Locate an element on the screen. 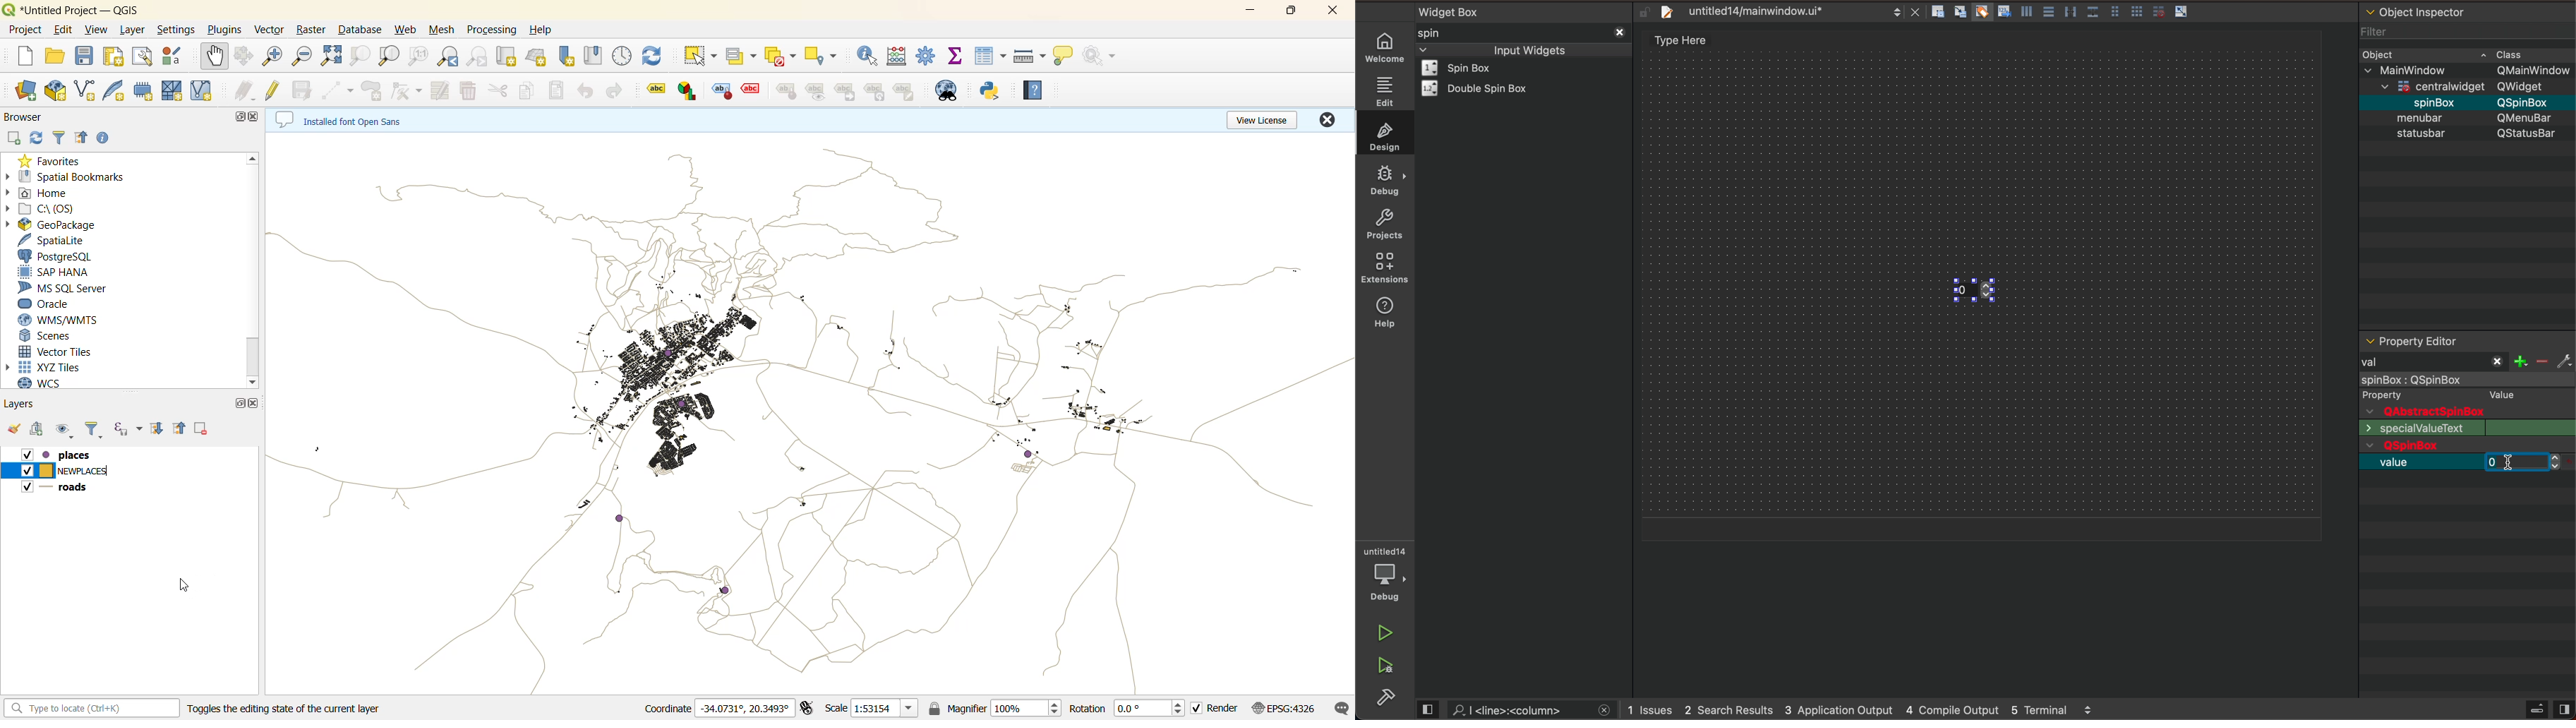  design area is located at coordinates (1687, 40).